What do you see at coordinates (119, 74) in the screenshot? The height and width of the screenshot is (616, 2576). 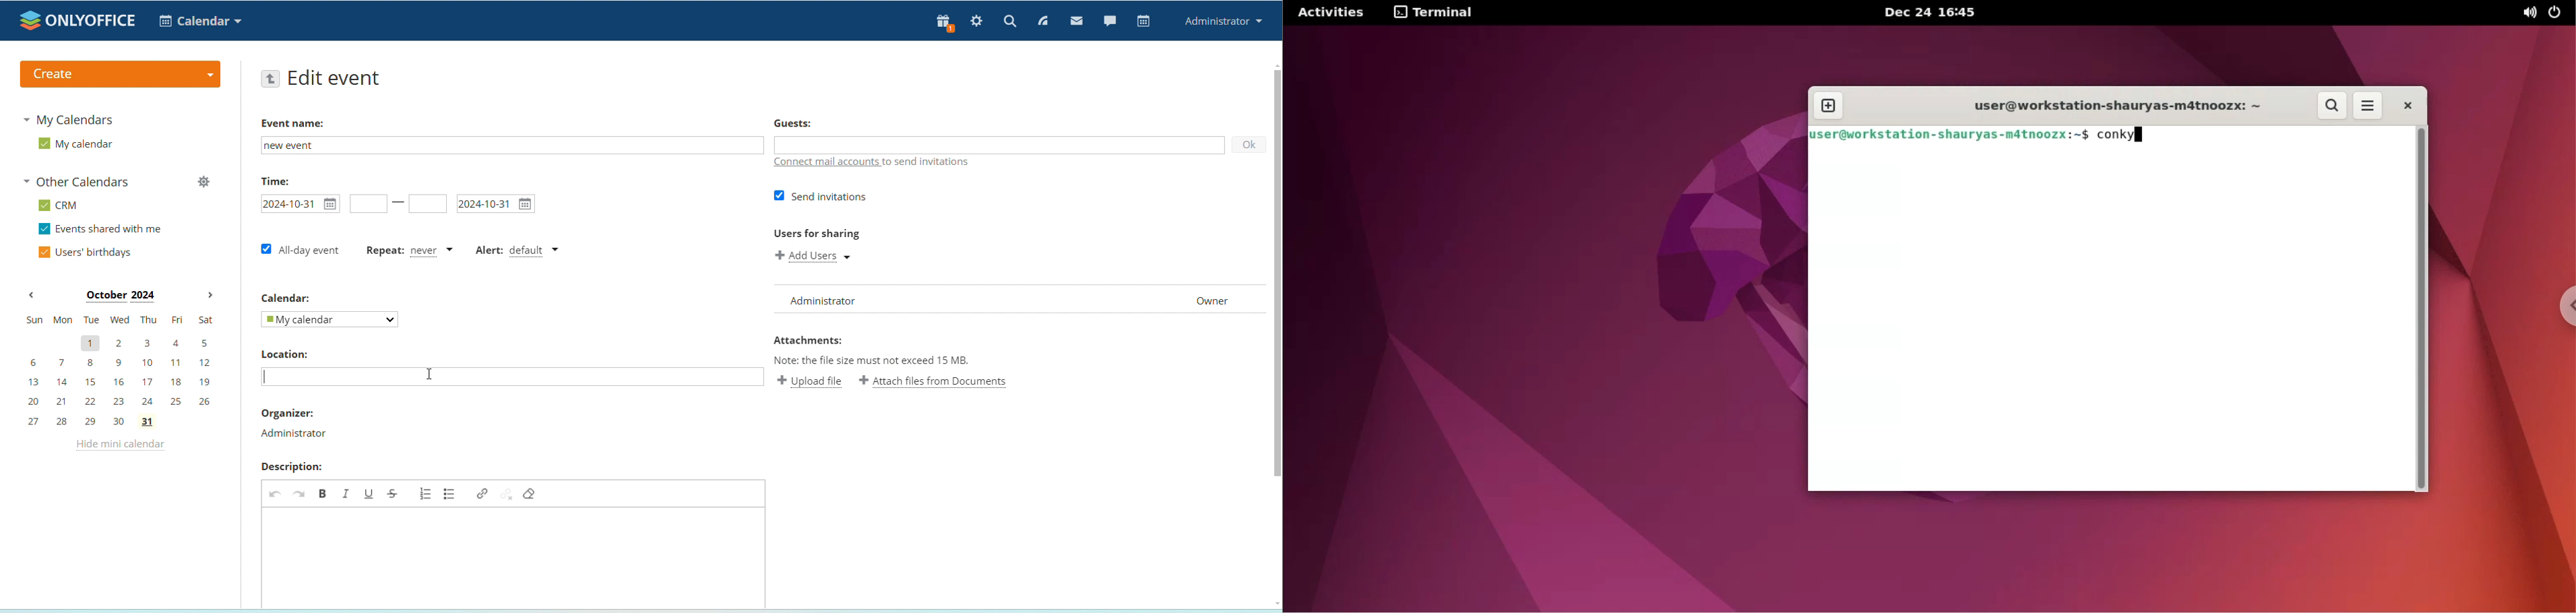 I see `create` at bounding box center [119, 74].